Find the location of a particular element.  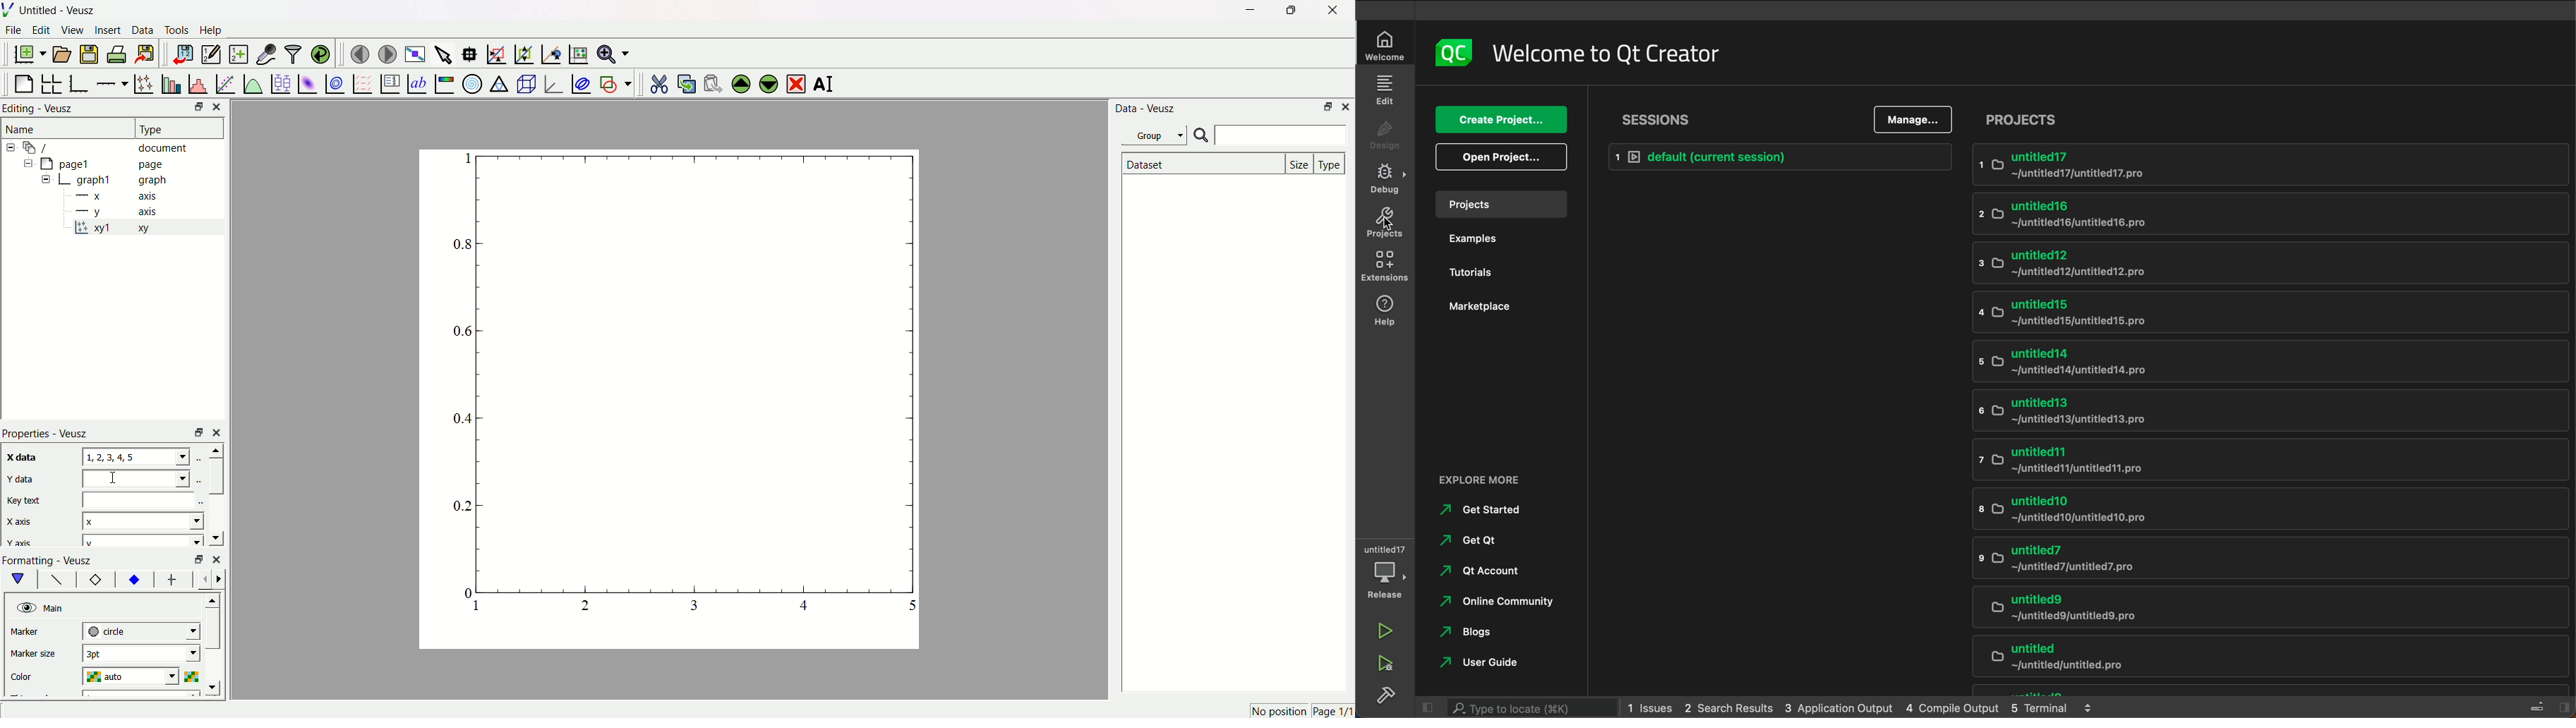

logo is located at coordinates (1458, 51).